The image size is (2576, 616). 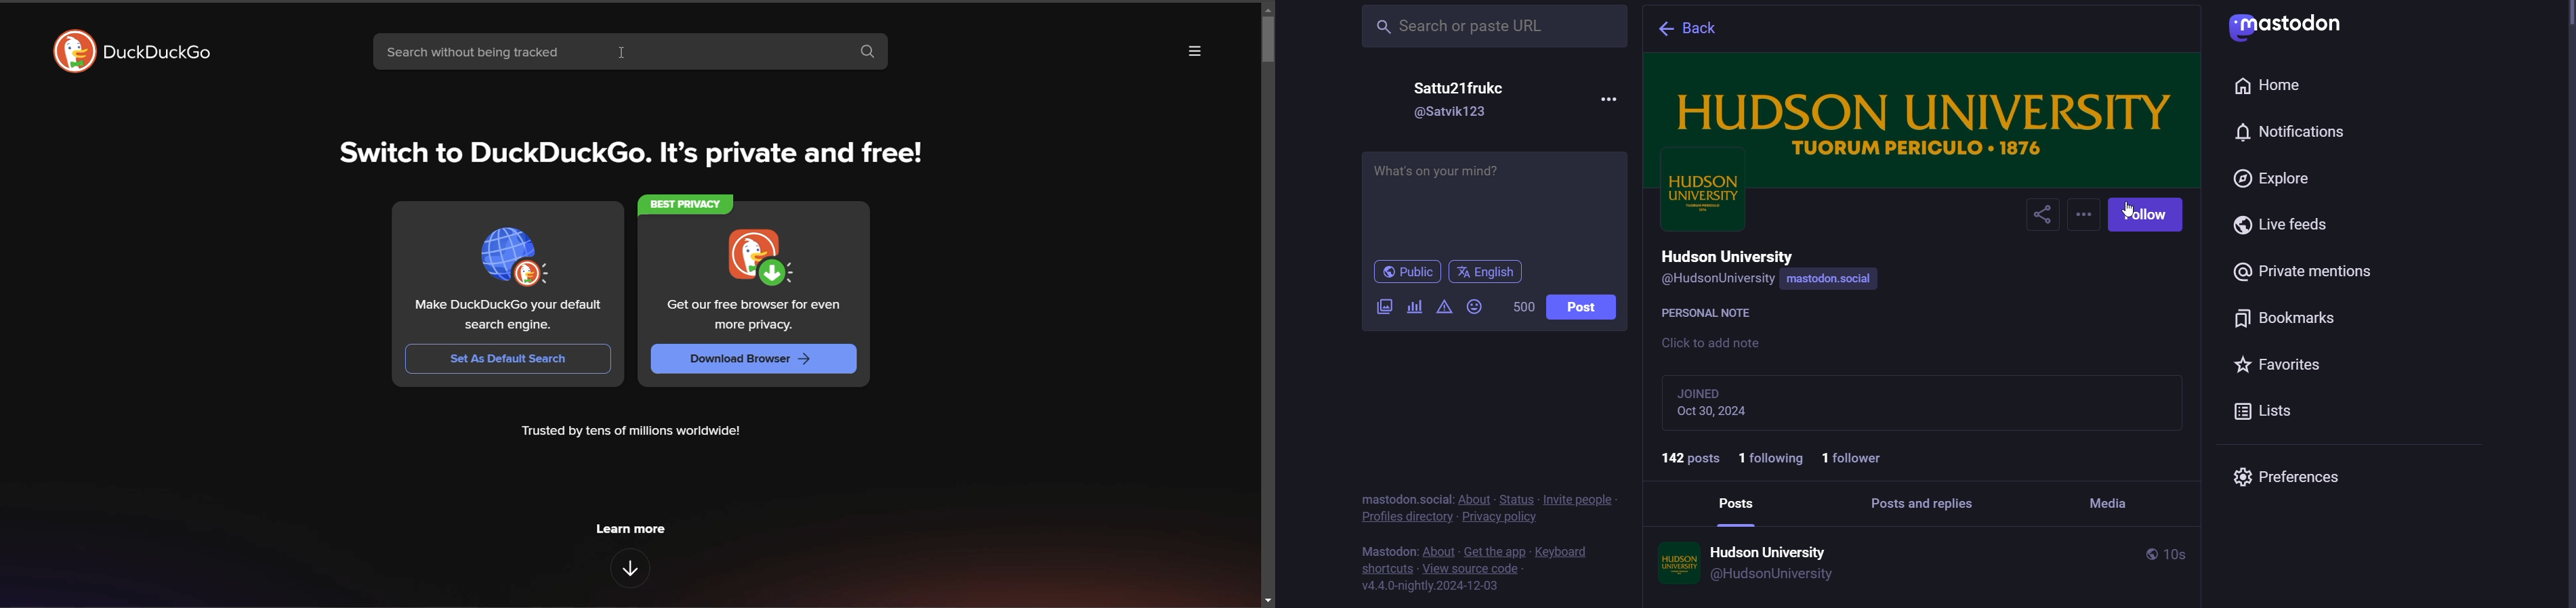 I want to click on posts and replies, so click(x=1928, y=502).